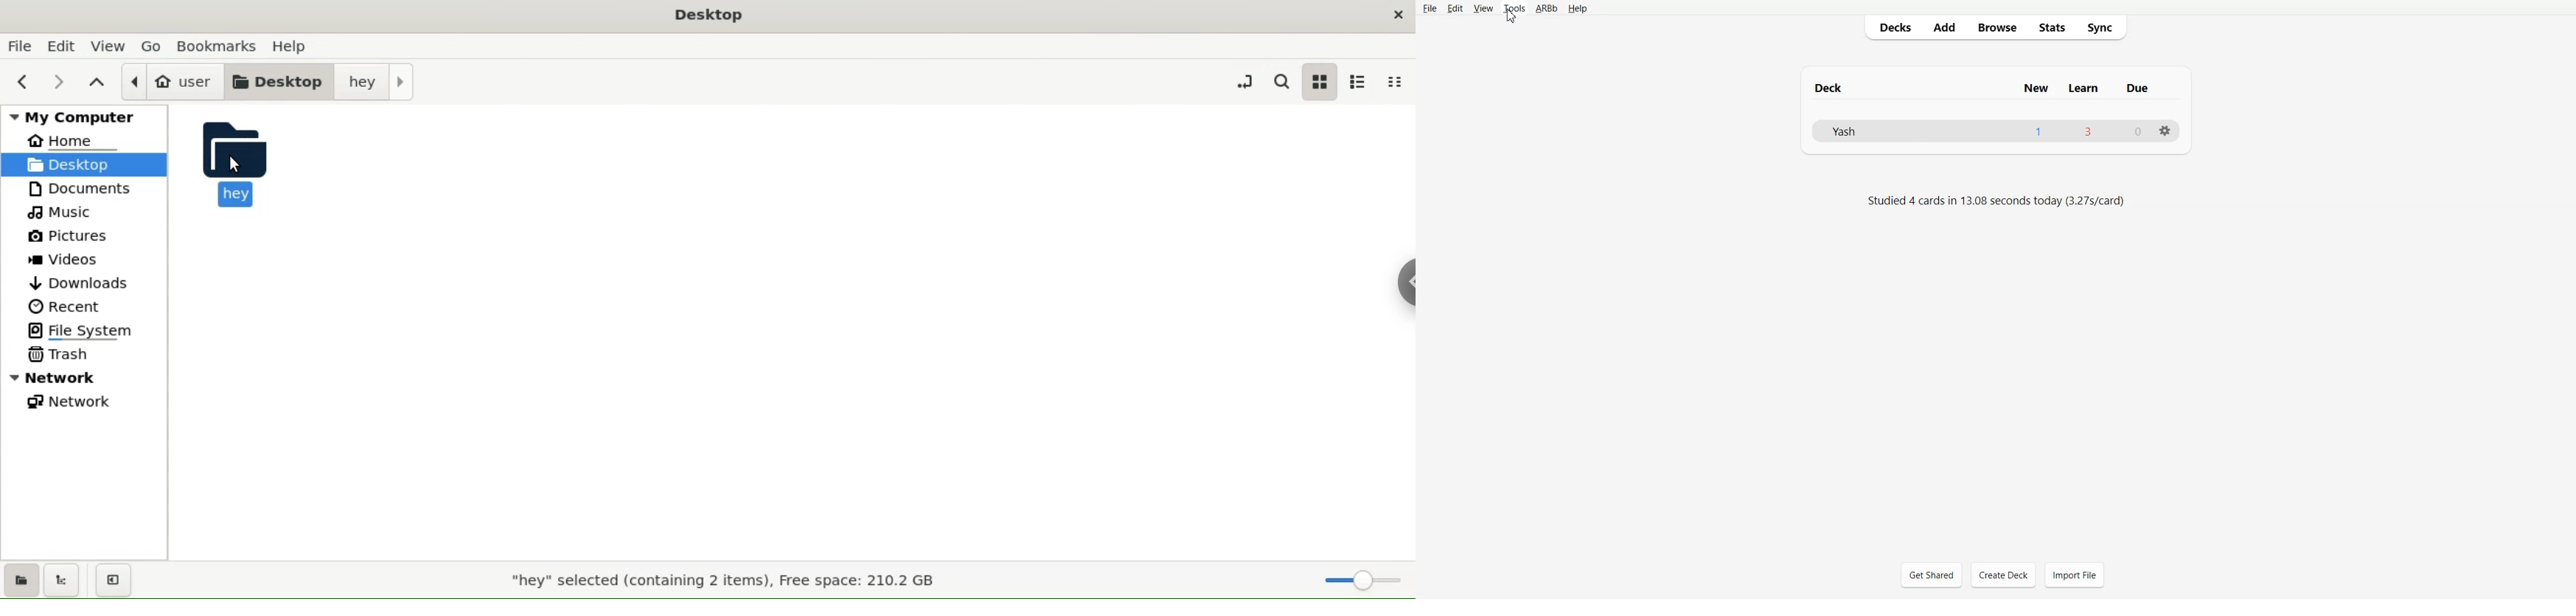 This screenshot has width=2576, height=616. I want to click on Import File, so click(2075, 574).